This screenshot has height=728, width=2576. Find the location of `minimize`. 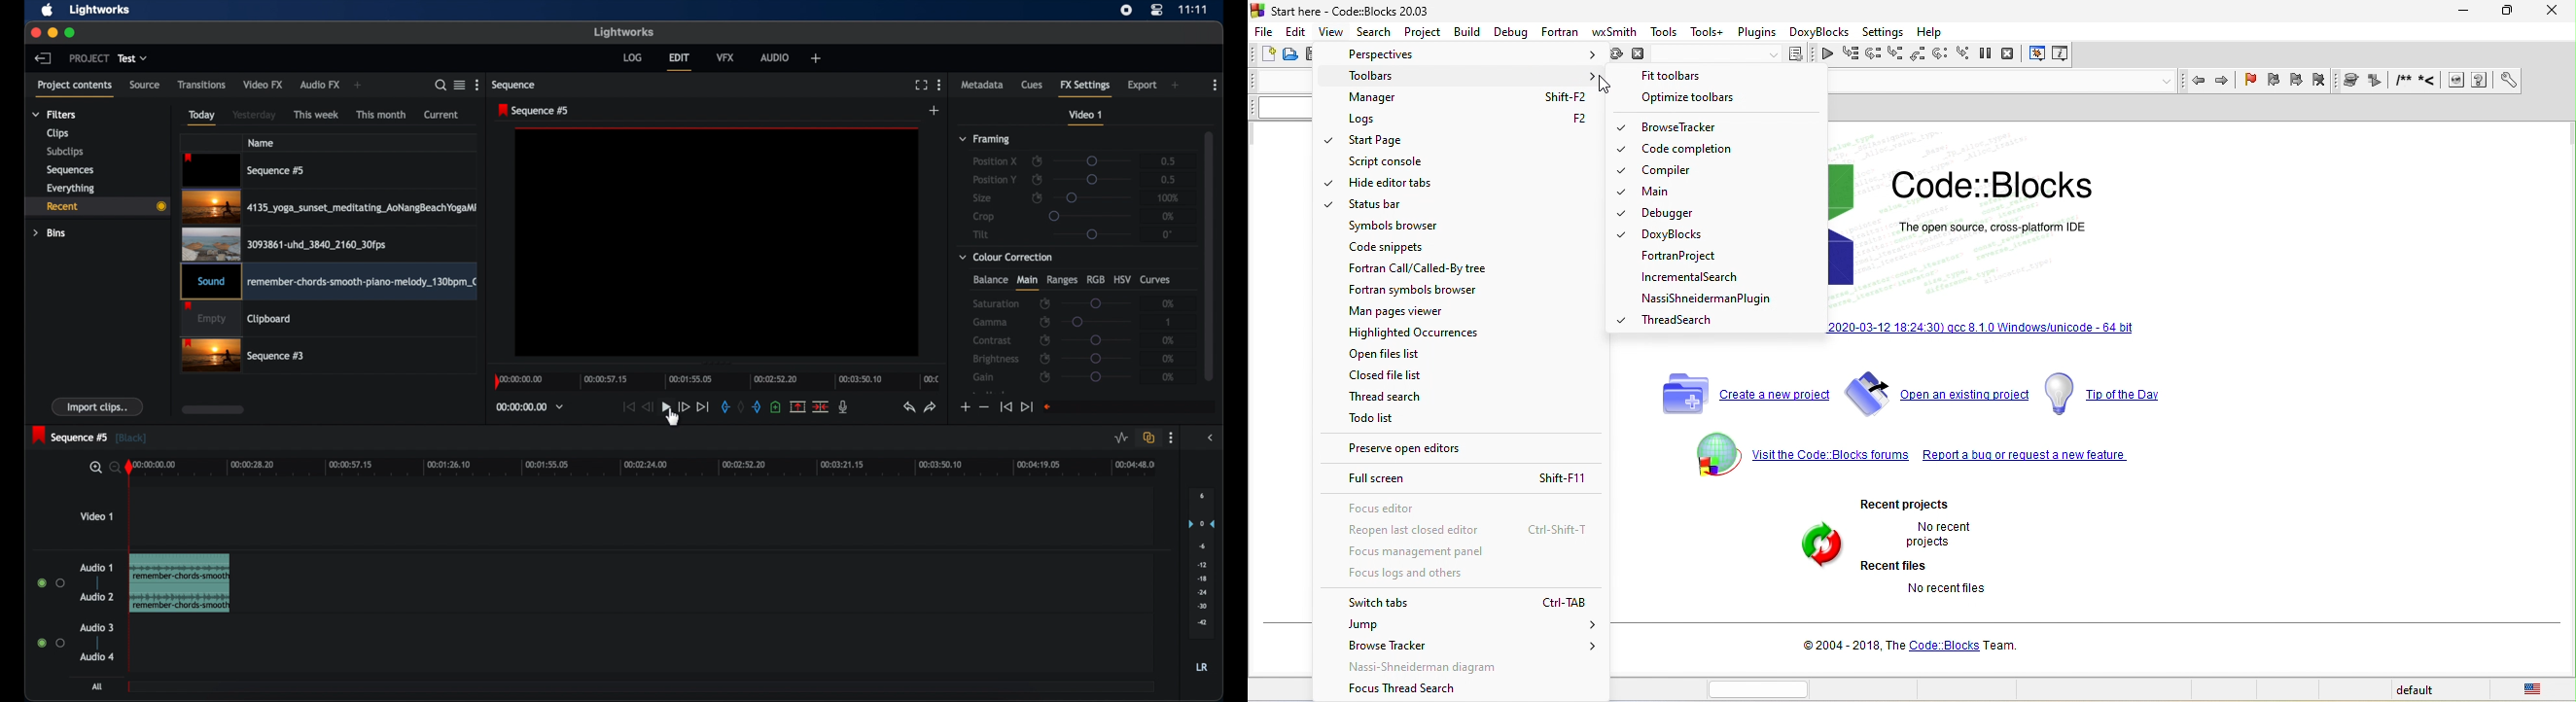

minimize is located at coordinates (52, 34).